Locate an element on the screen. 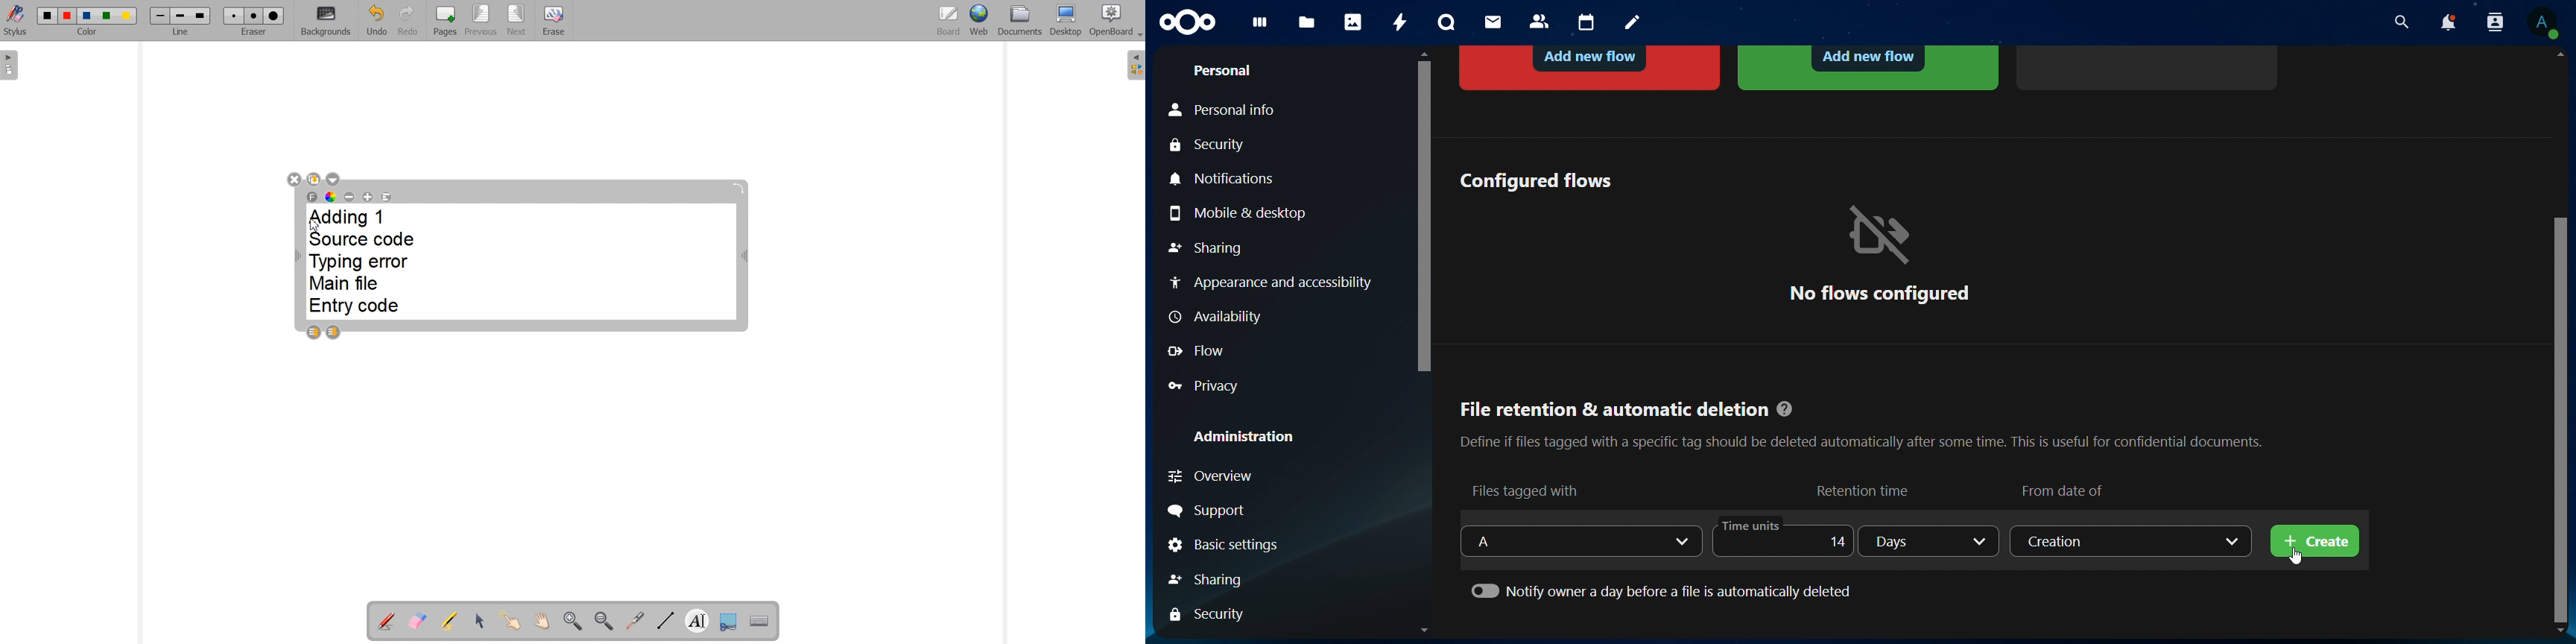 This screenshot has width=2576, height=644. mobile & desktop is located at coordinates (1242, 212).